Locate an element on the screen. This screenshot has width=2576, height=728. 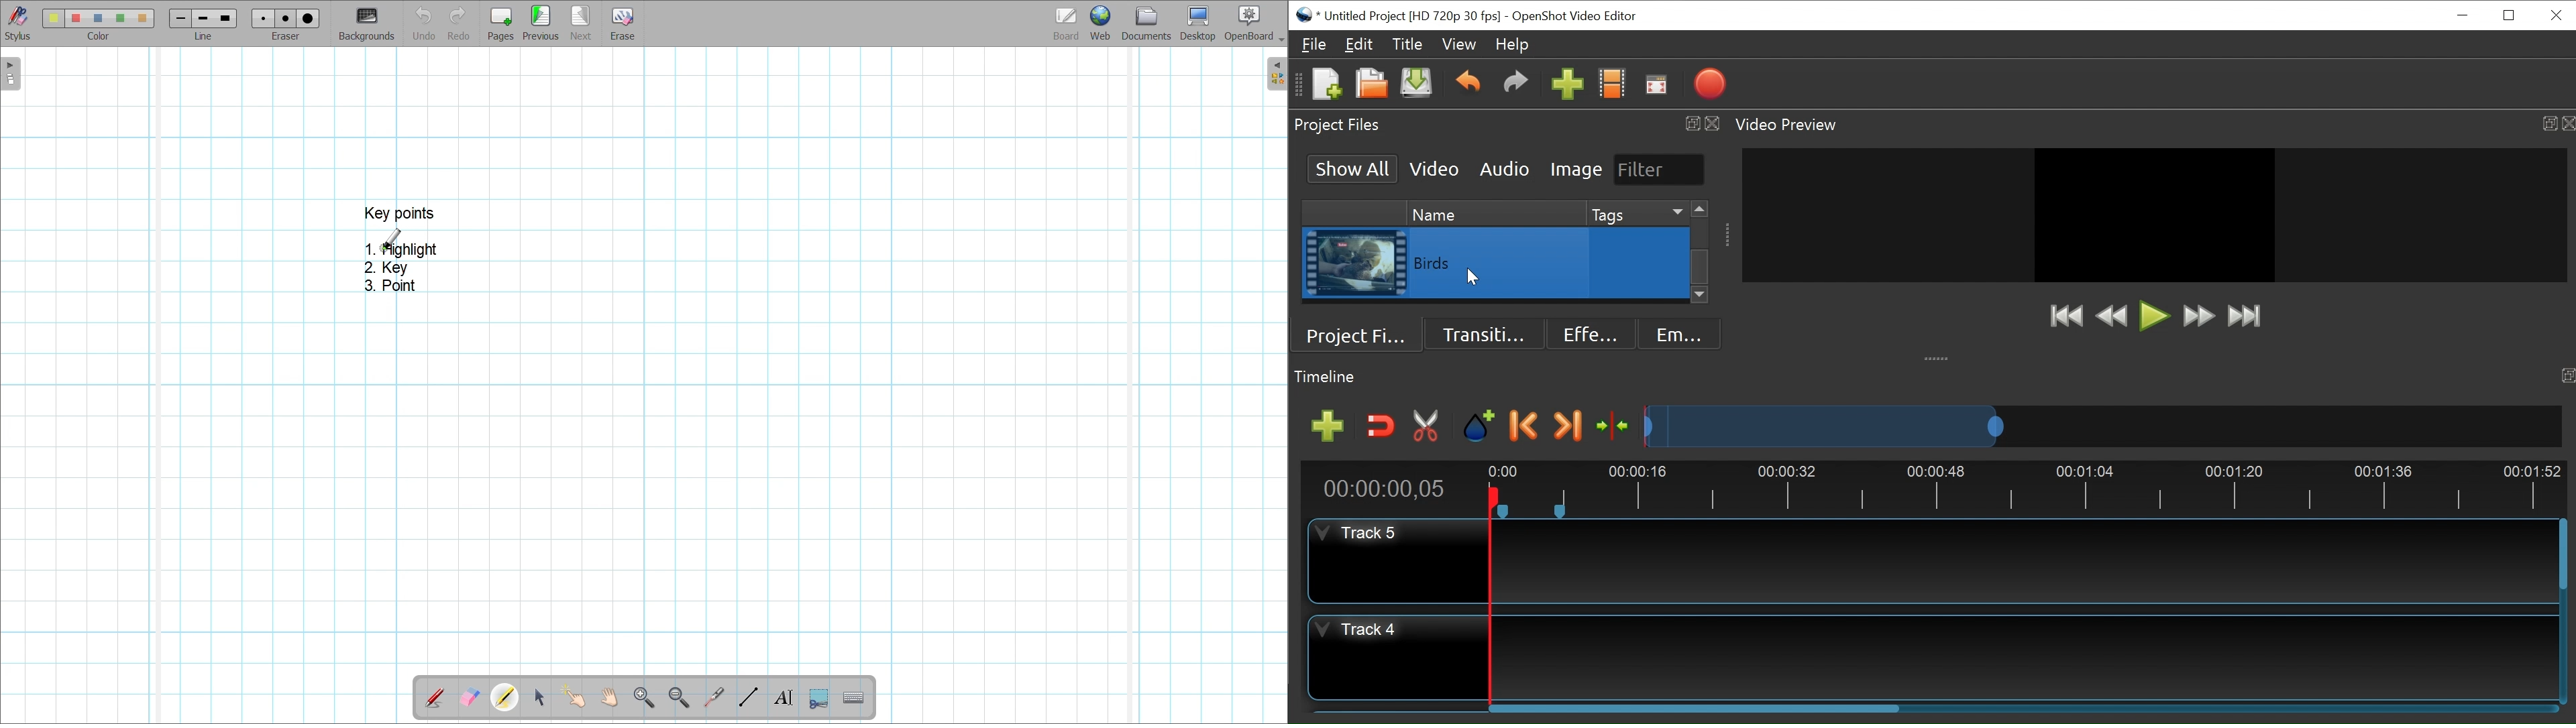
mouse down over point one is located at coordinates (392, 239).